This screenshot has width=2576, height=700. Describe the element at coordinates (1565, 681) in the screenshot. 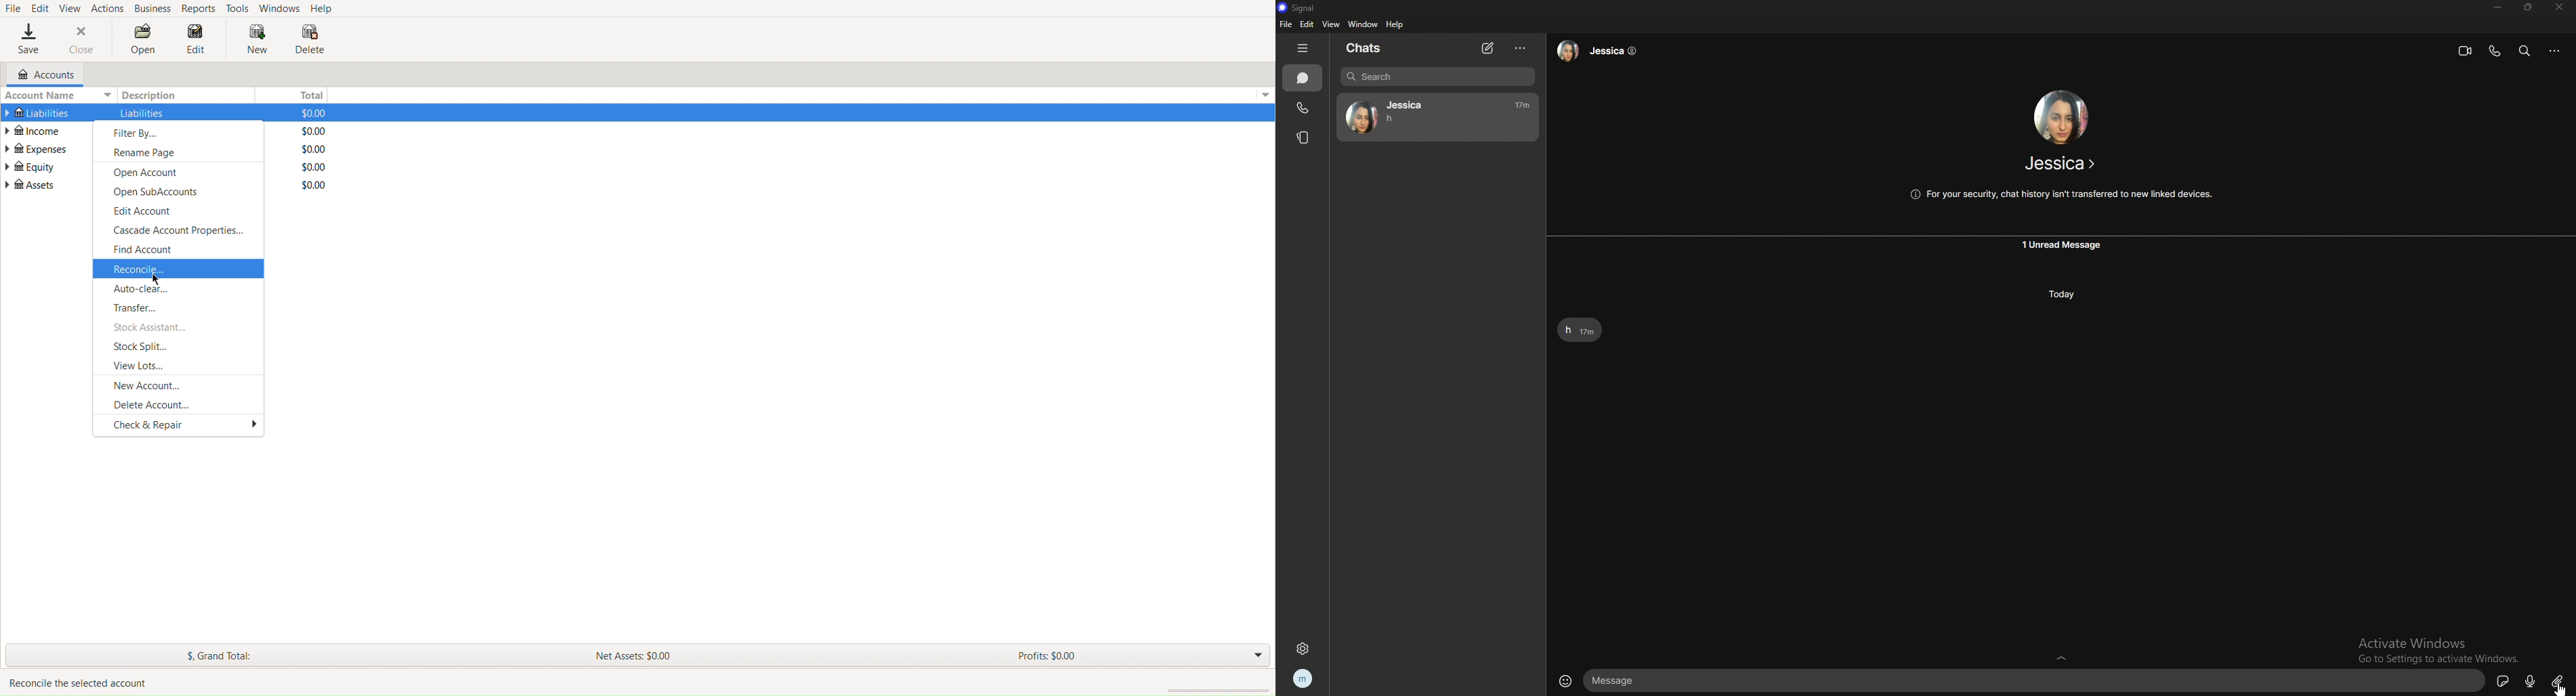

I see `emojis` at that location.